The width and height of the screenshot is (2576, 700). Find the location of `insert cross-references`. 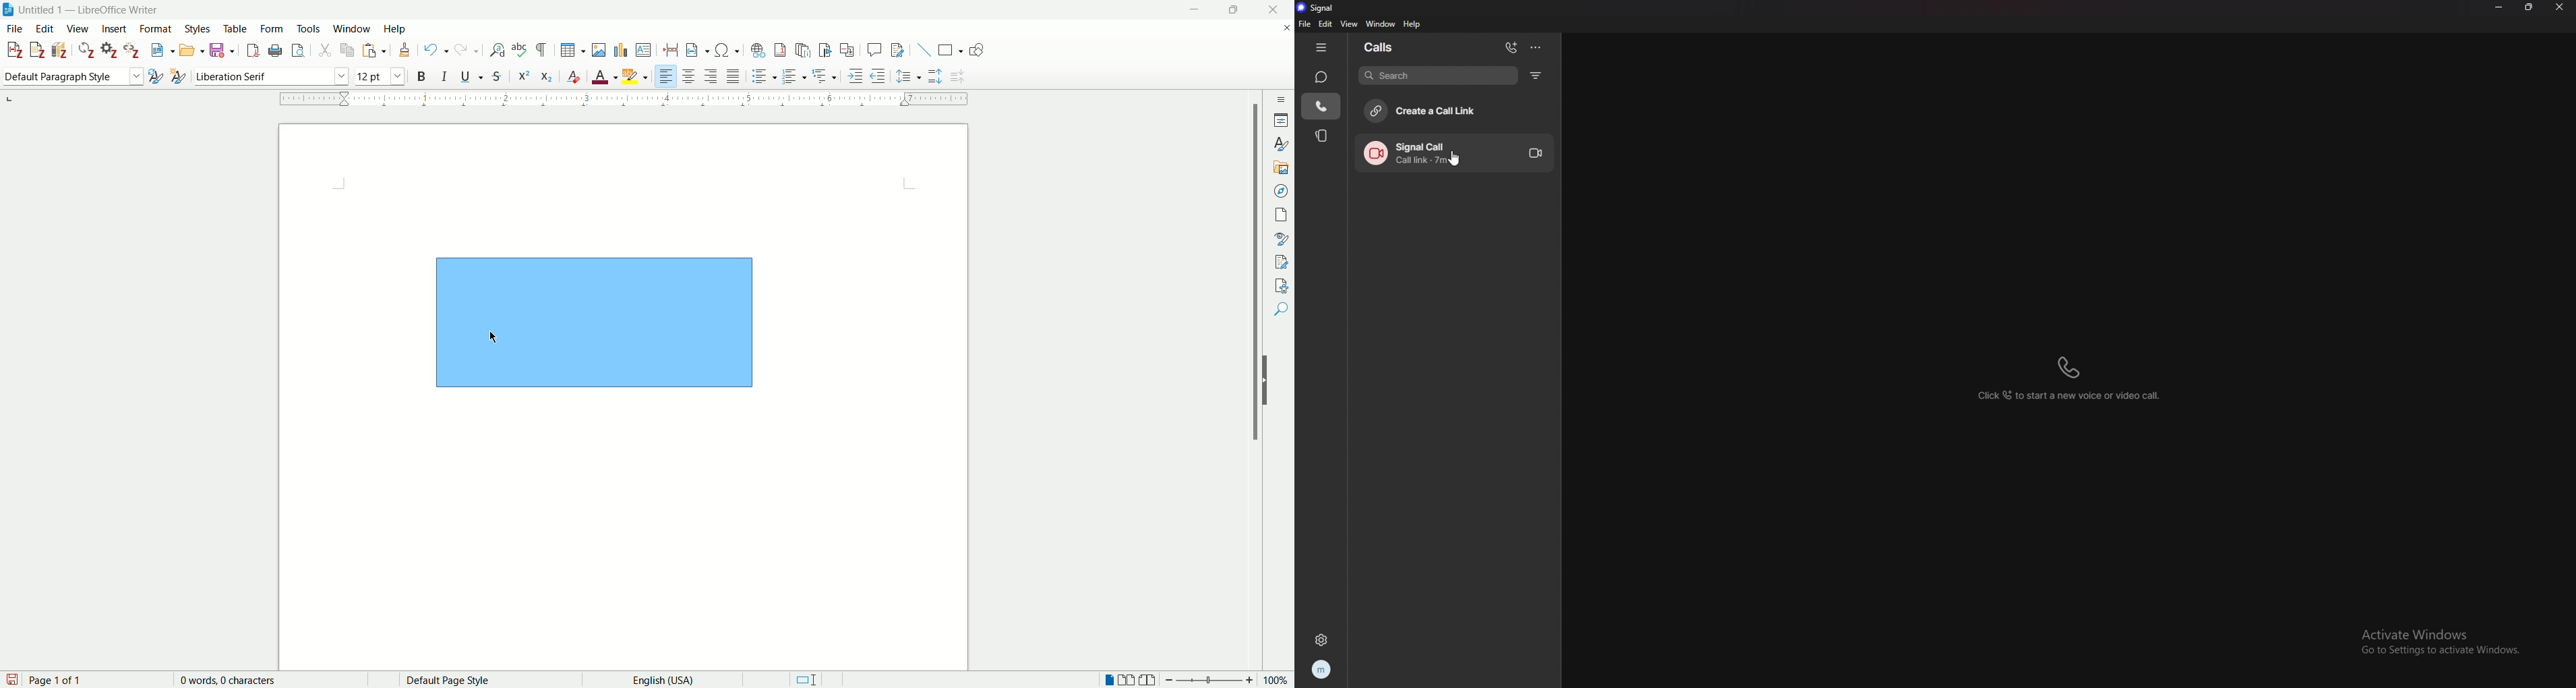

insert cross-references is located at coordinates (848, 50).